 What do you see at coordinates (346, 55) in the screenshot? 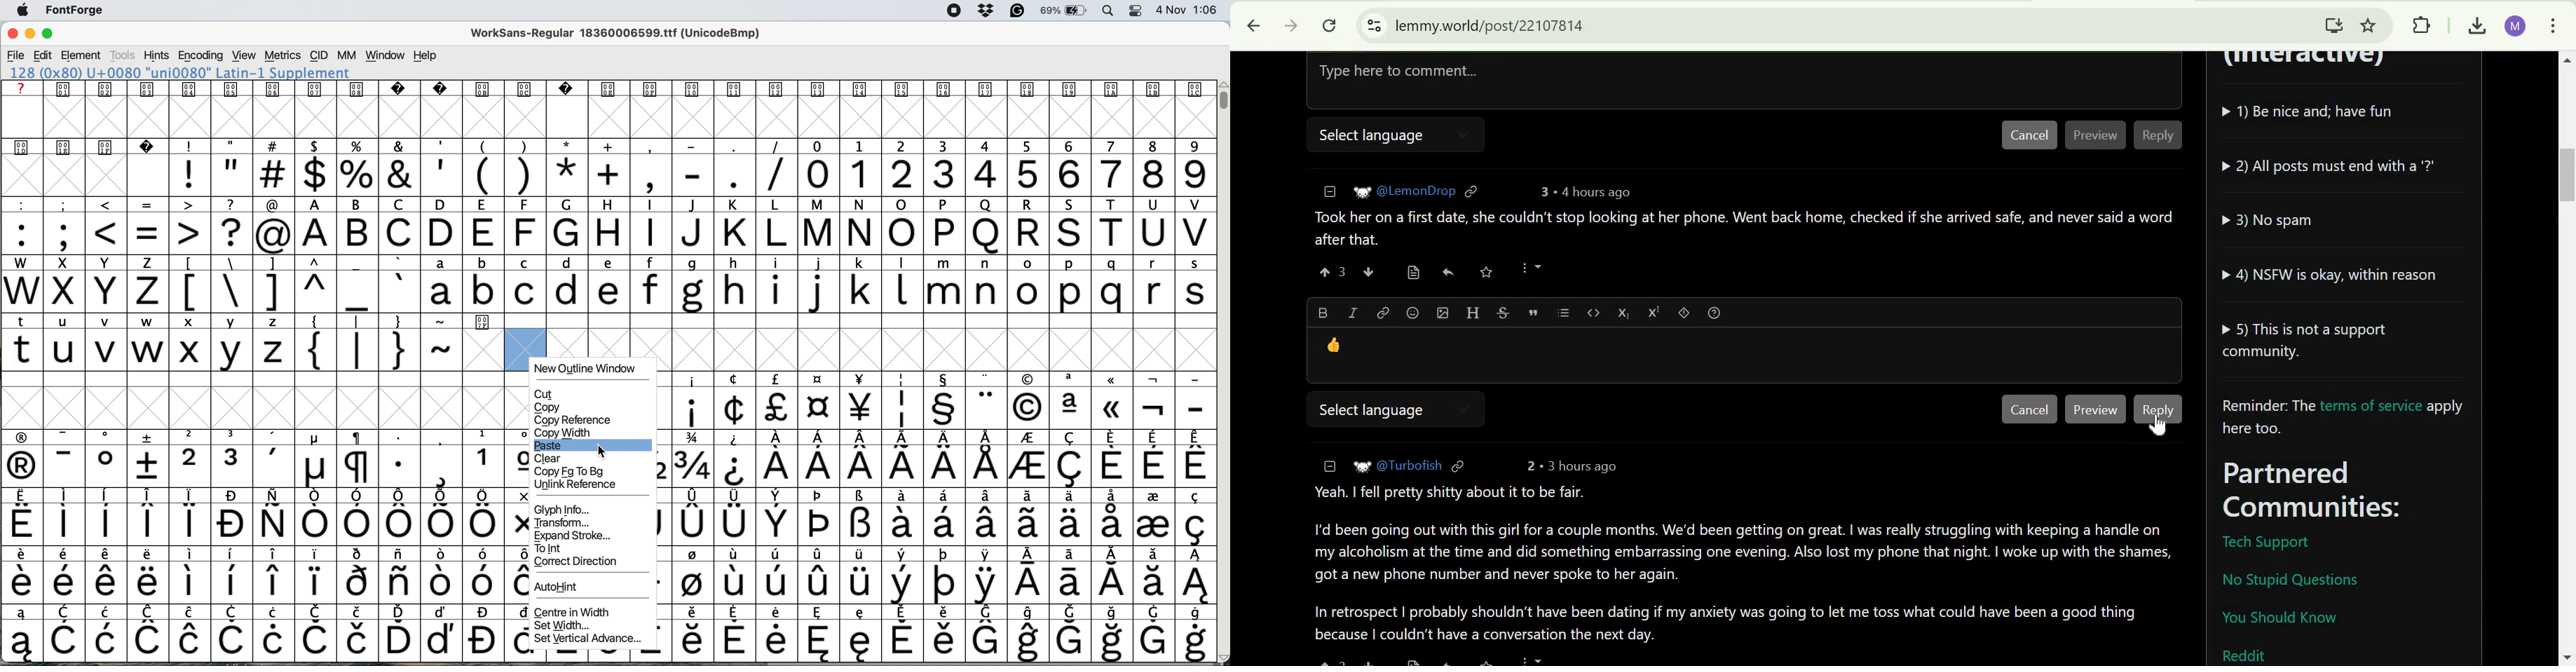
I see `mm` at bounding box center [346, 55].